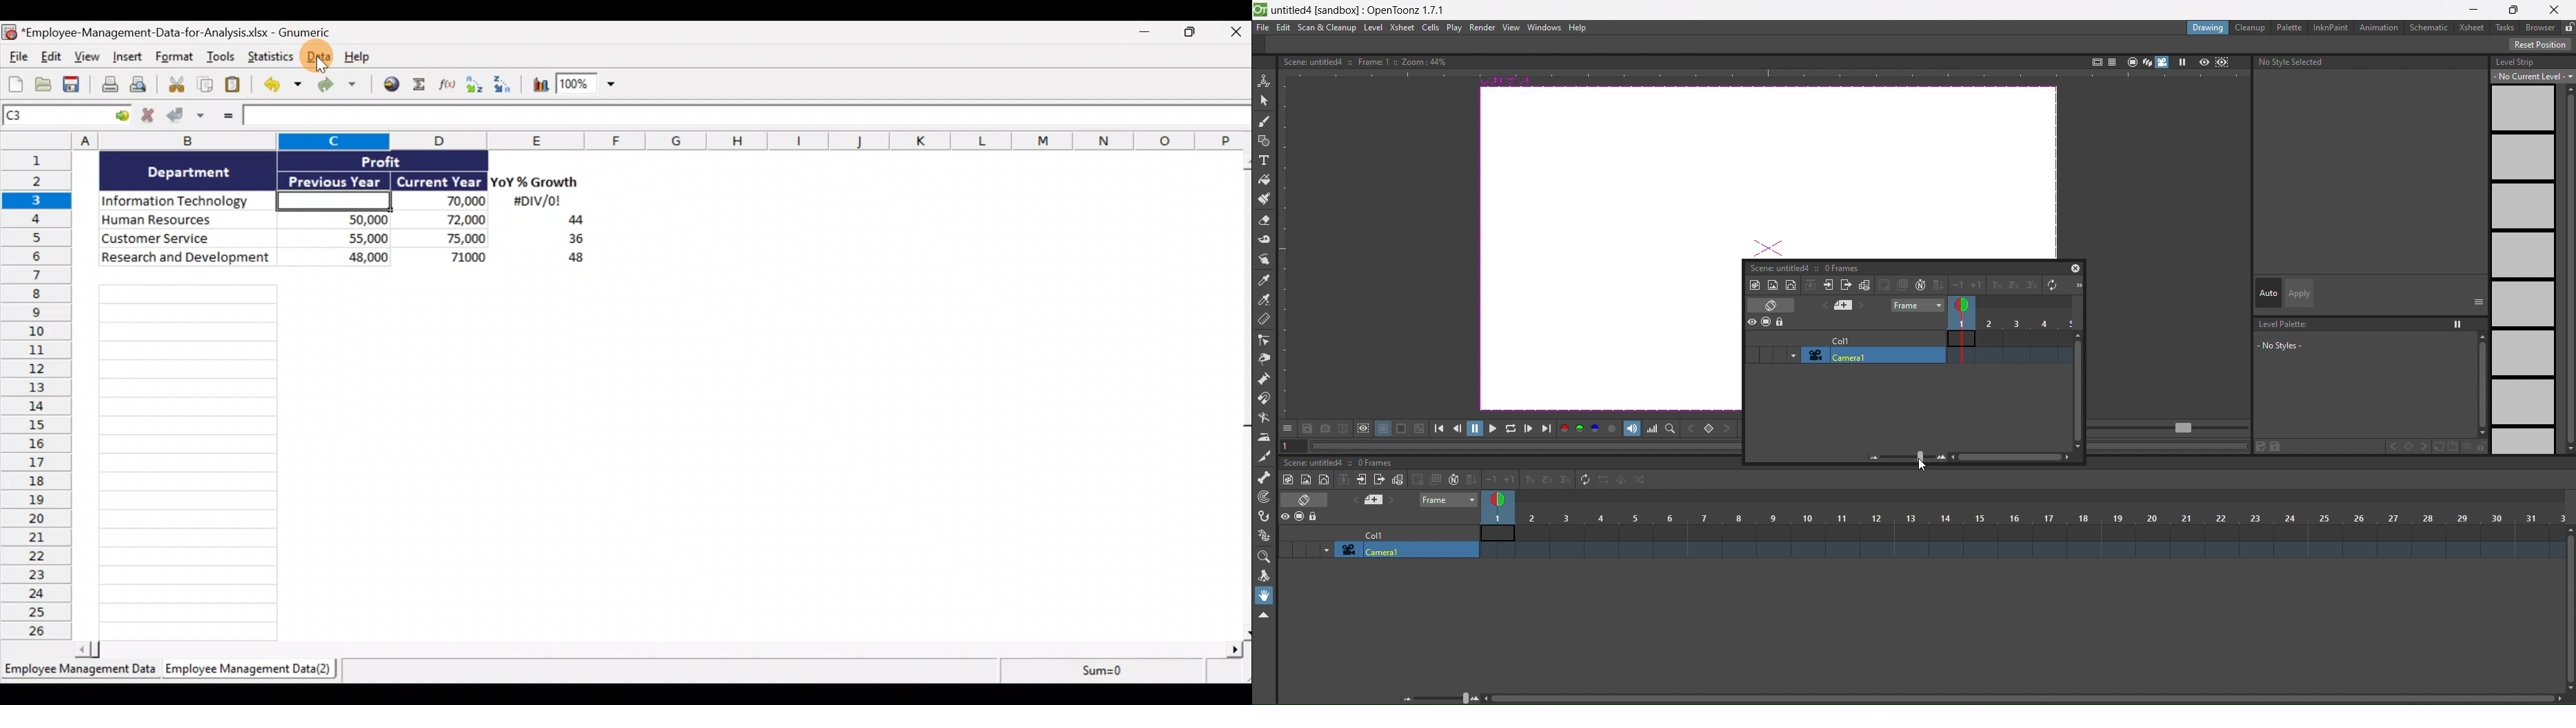 Image resolution: width=2576 pixels, height=728 pixels. What do you see at coordinates (175, 59) in the screenshot?
I see `Format` at bounding box center [175, 59].